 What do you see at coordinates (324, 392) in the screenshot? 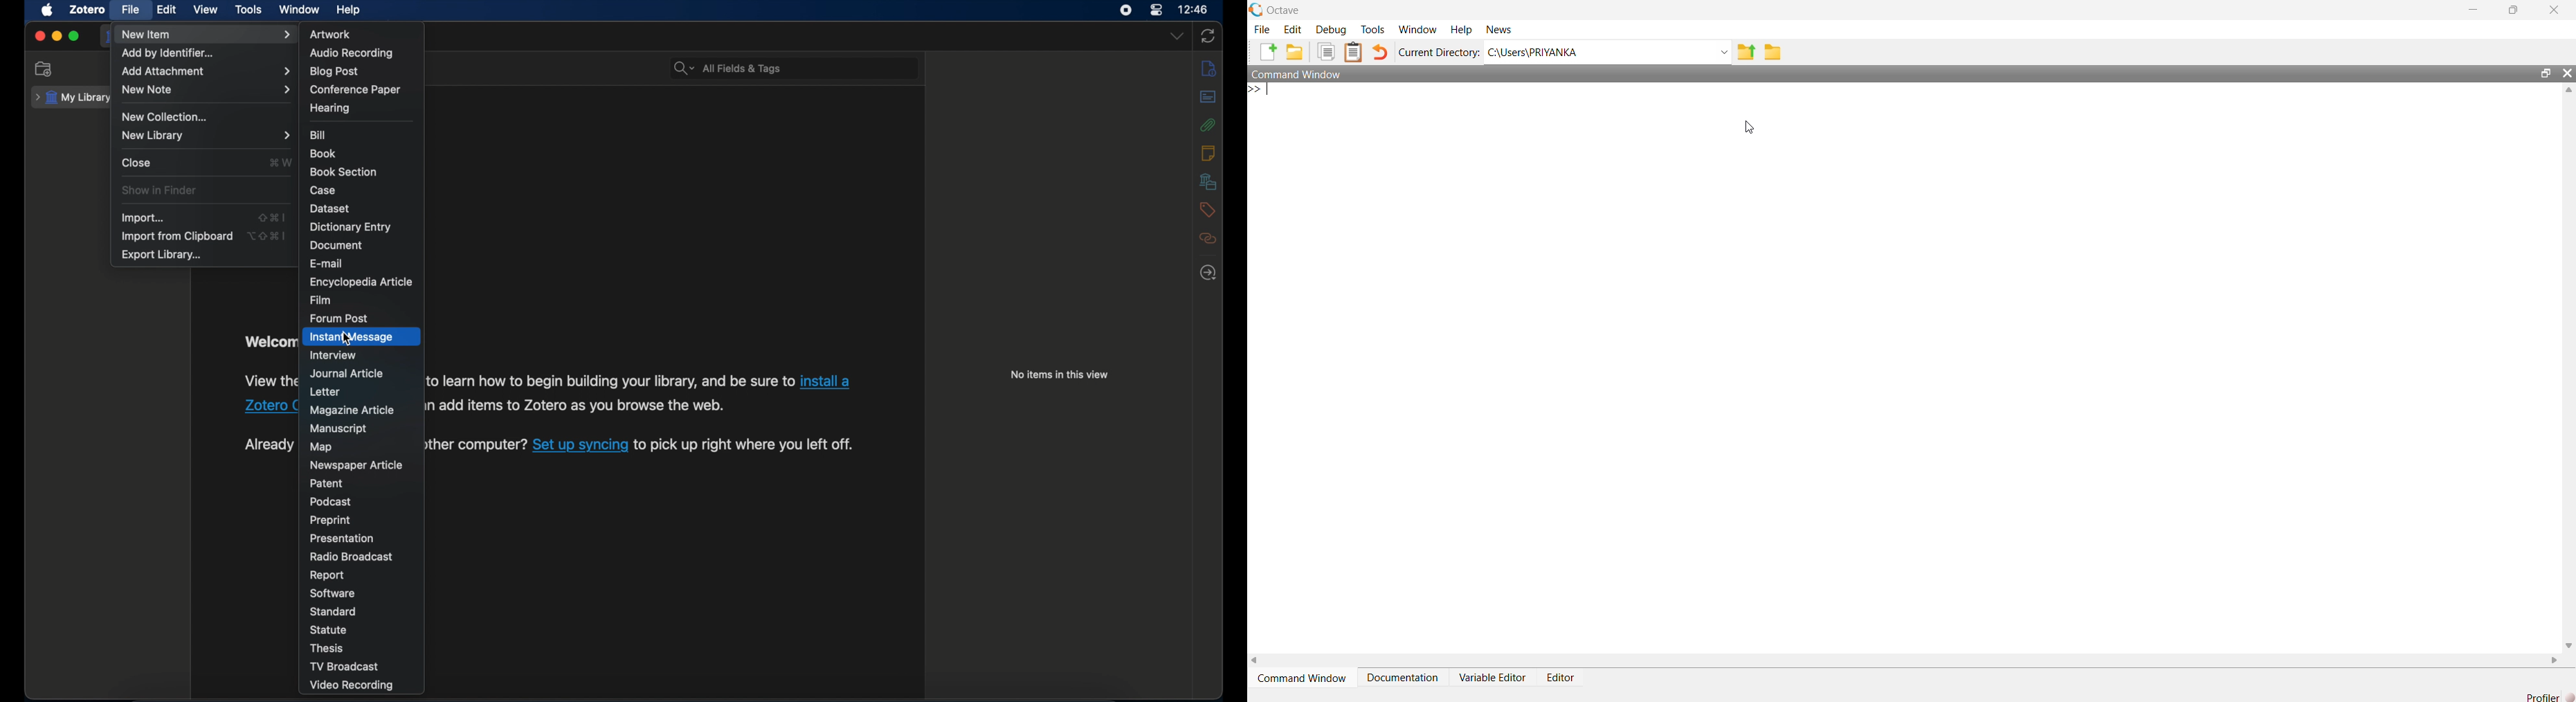
I see `letter` at bounding box center [324, 392].